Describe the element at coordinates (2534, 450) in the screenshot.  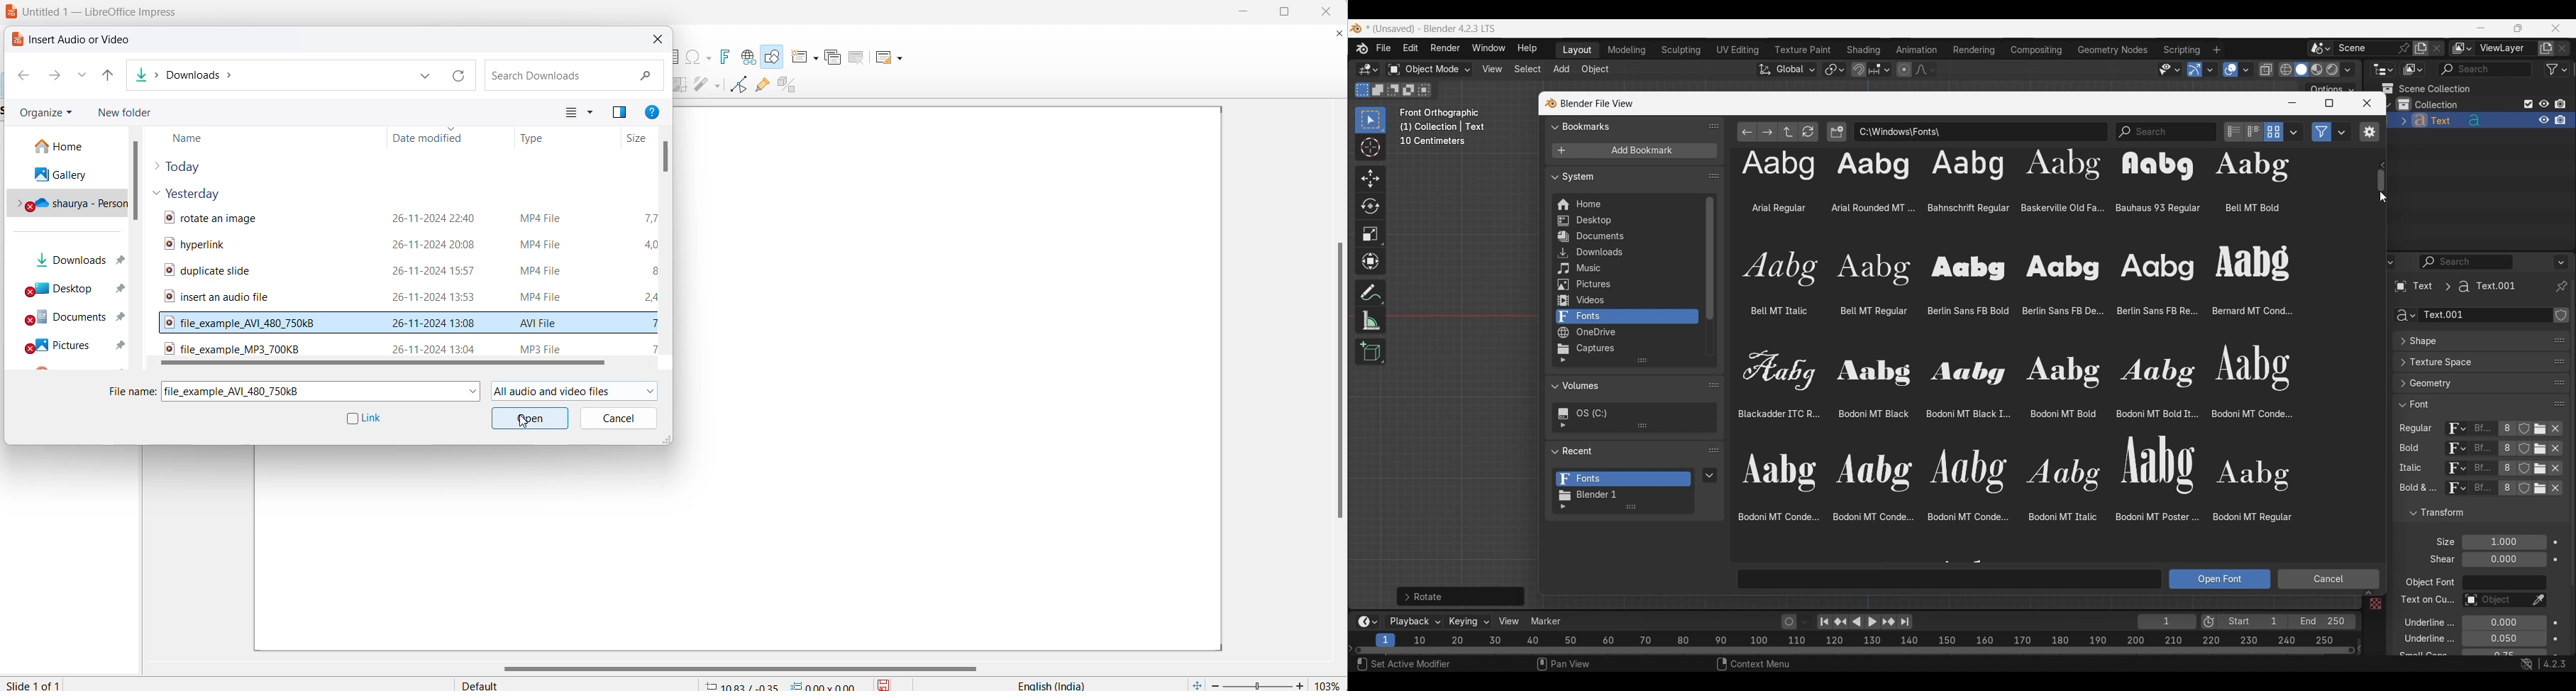
I see `nlink respective attribute` at that location.